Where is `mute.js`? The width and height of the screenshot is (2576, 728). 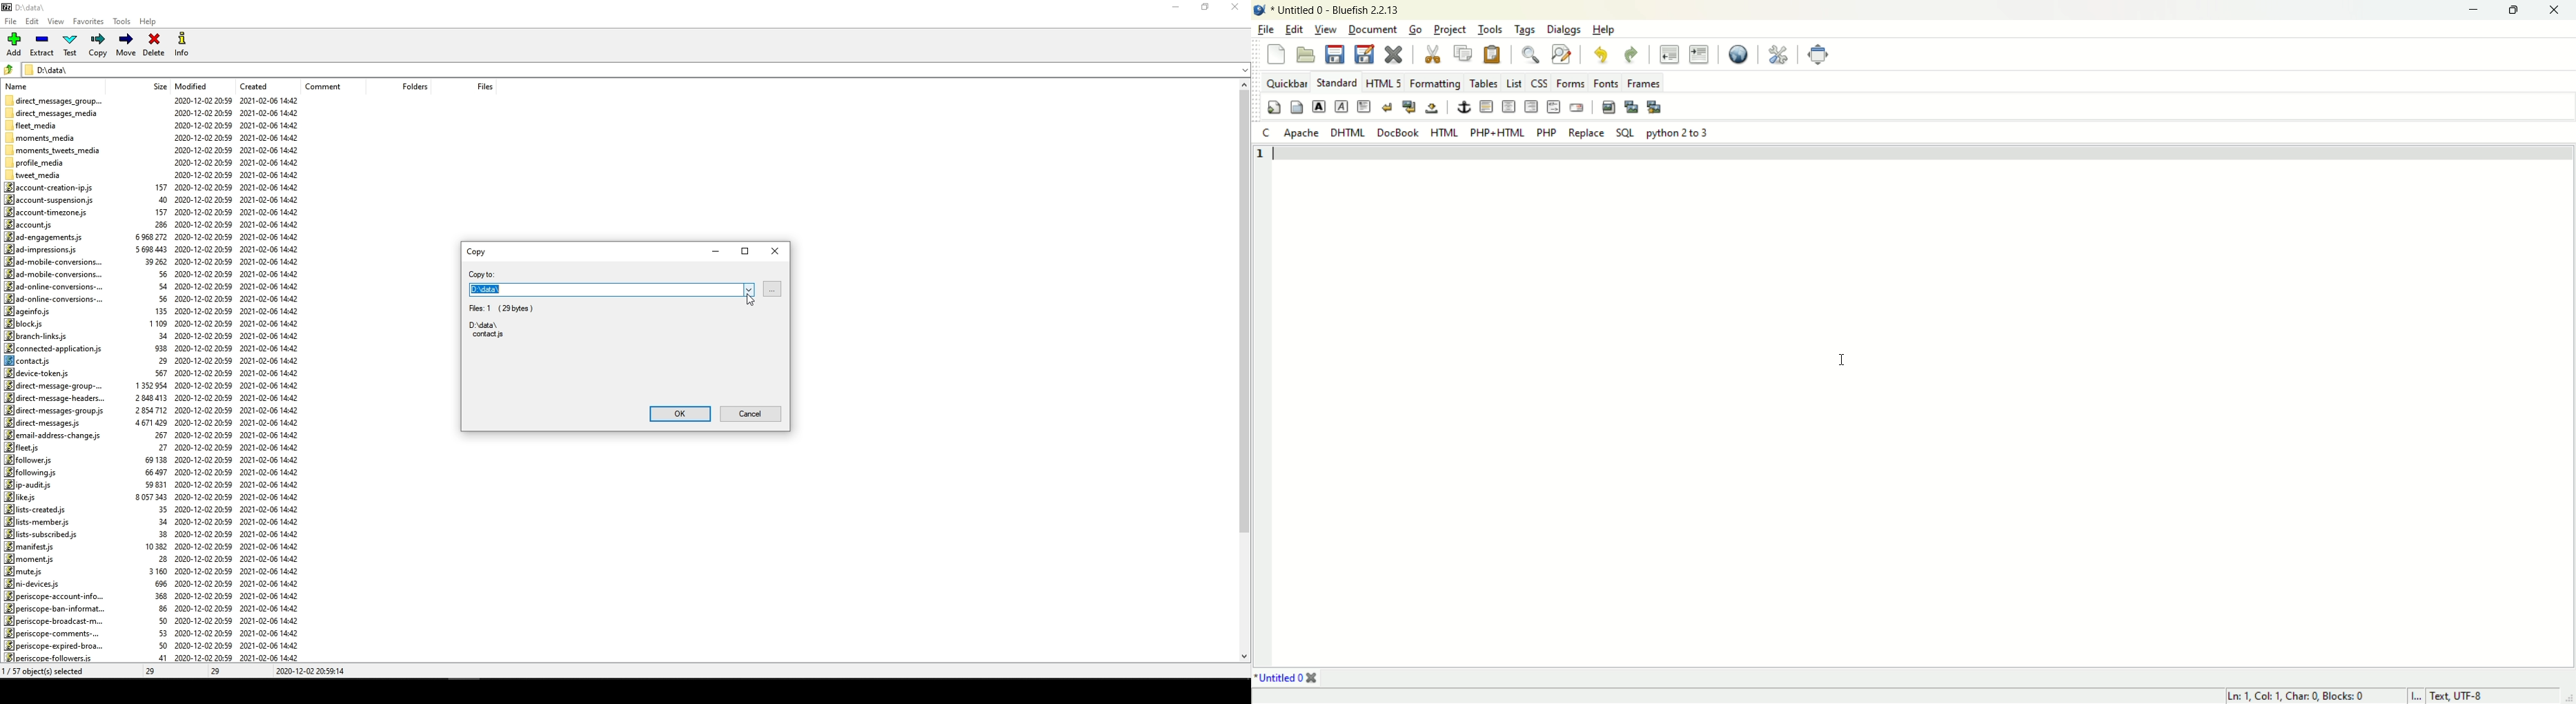 mute.js is located at coordinates (24, 570).